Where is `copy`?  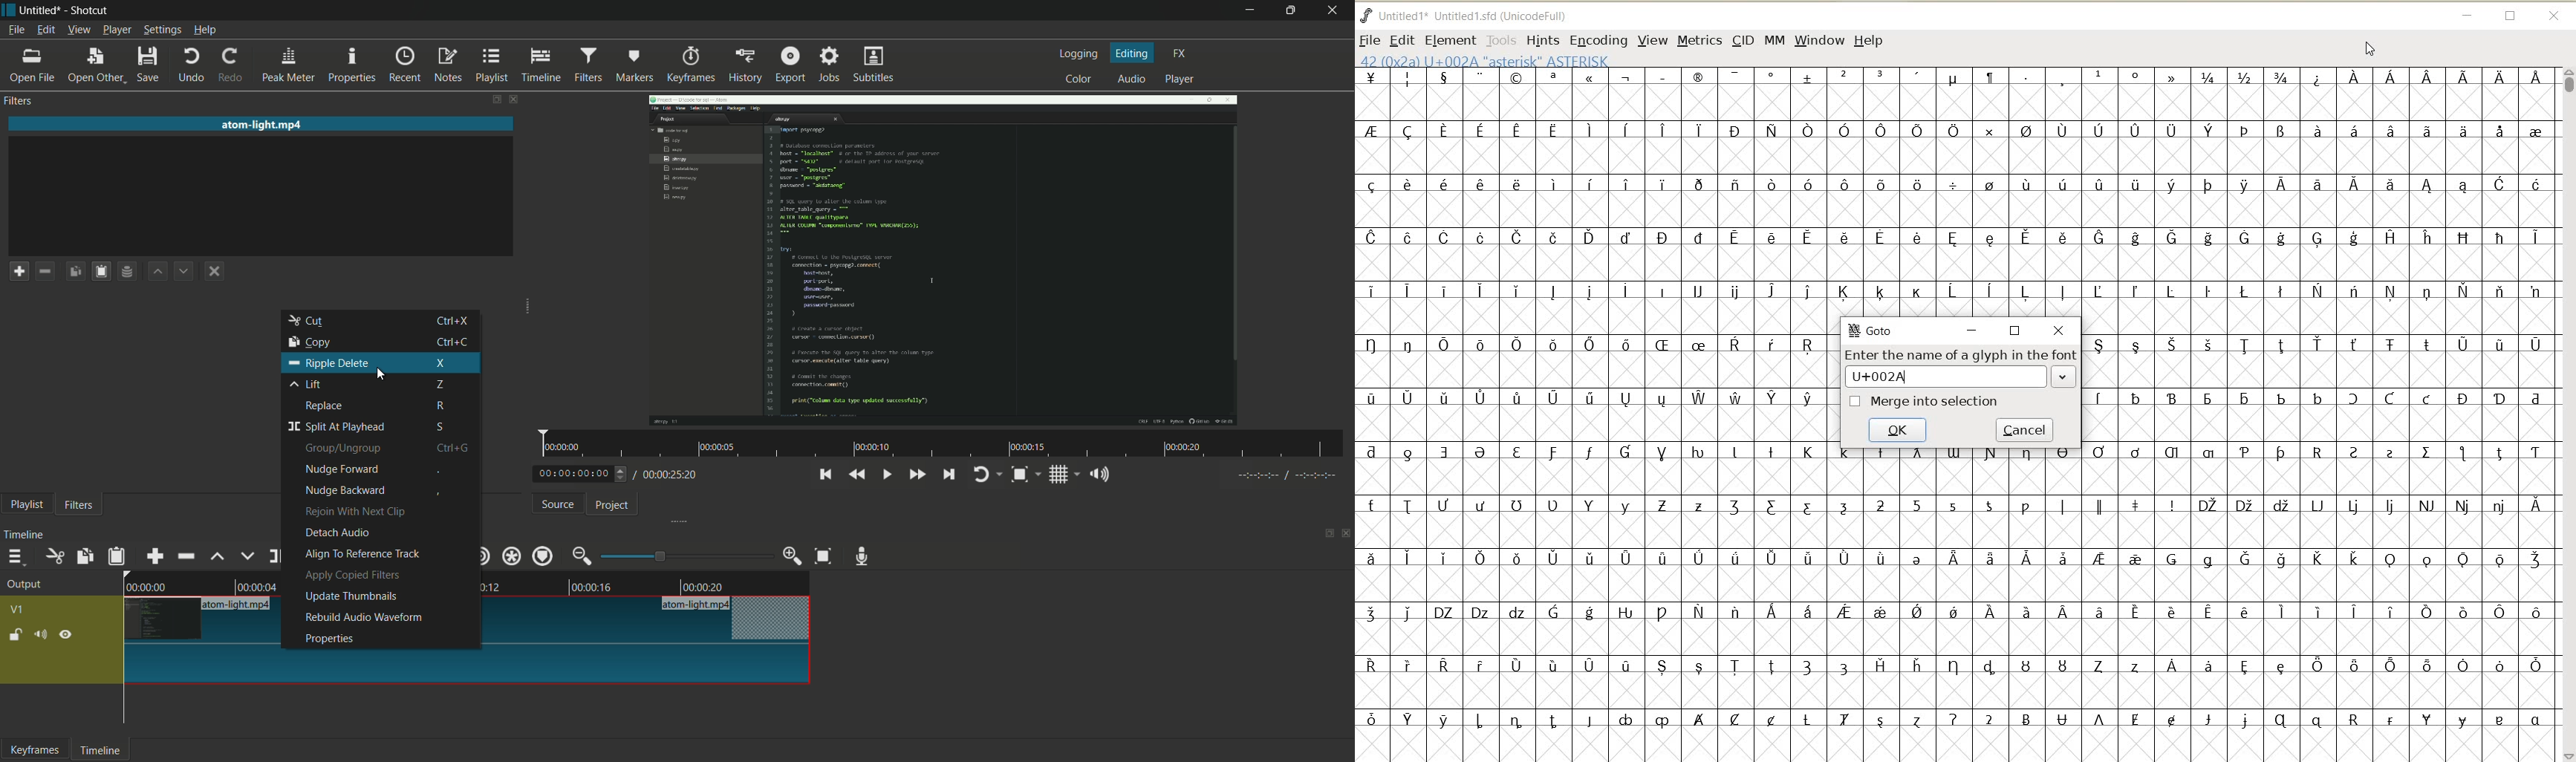 copy is located at coordinates (84, 556).